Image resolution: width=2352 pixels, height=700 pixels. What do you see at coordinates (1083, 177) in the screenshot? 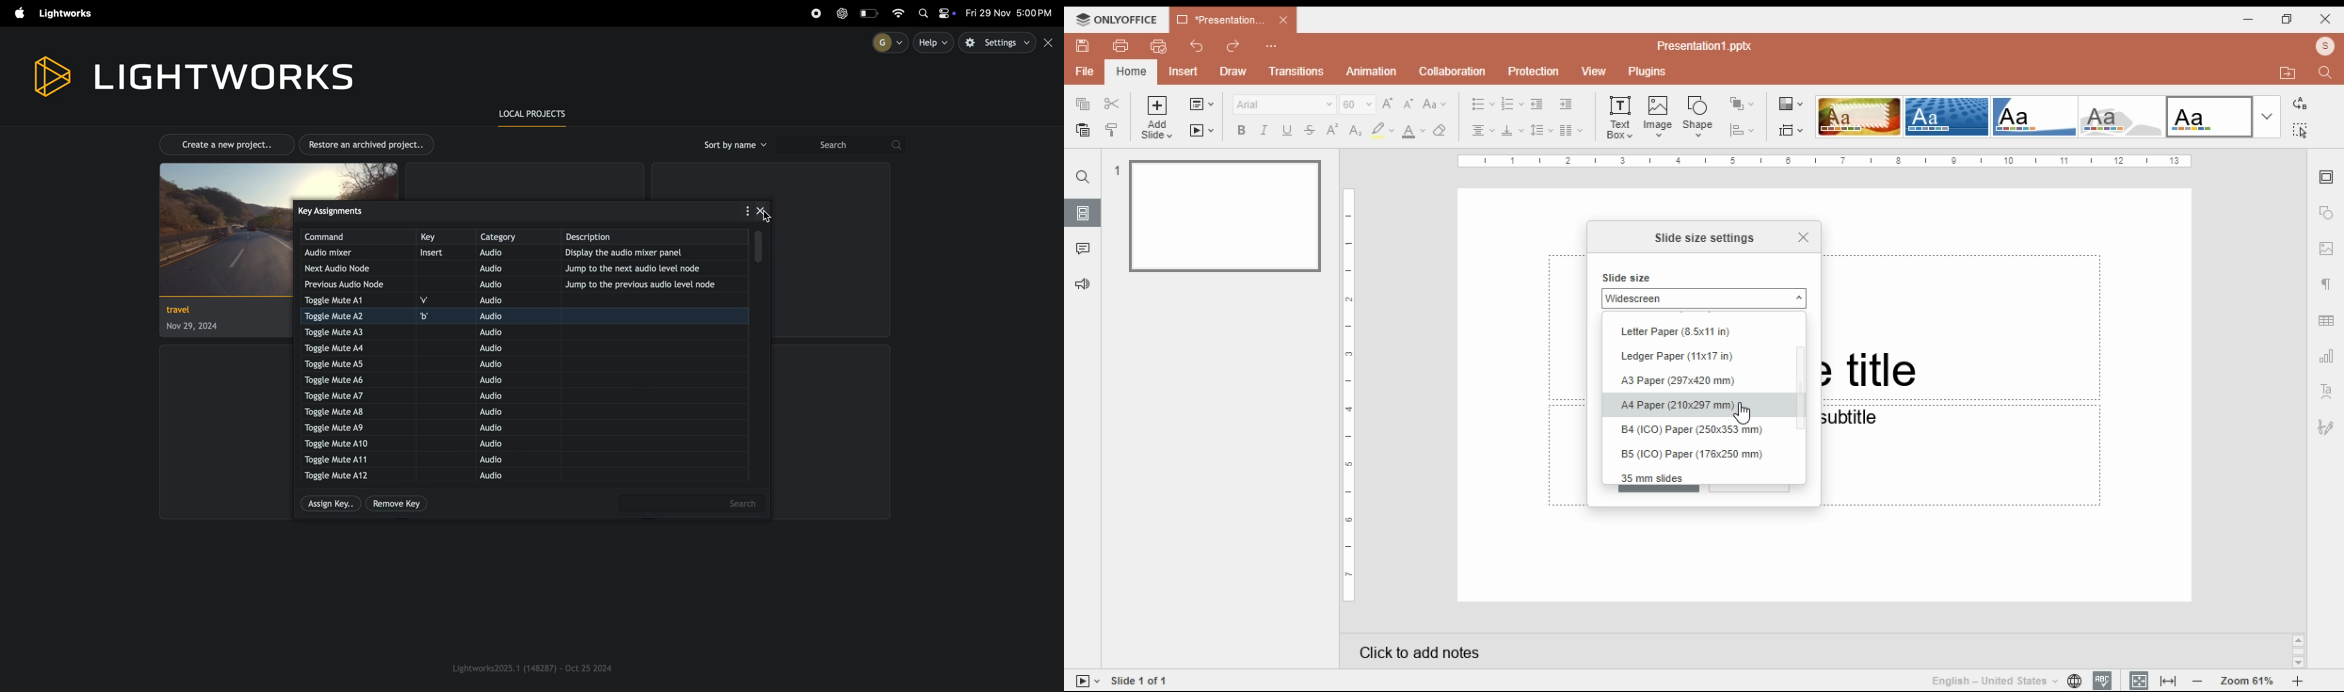
I see `find` at bounding box center [1083, 177].